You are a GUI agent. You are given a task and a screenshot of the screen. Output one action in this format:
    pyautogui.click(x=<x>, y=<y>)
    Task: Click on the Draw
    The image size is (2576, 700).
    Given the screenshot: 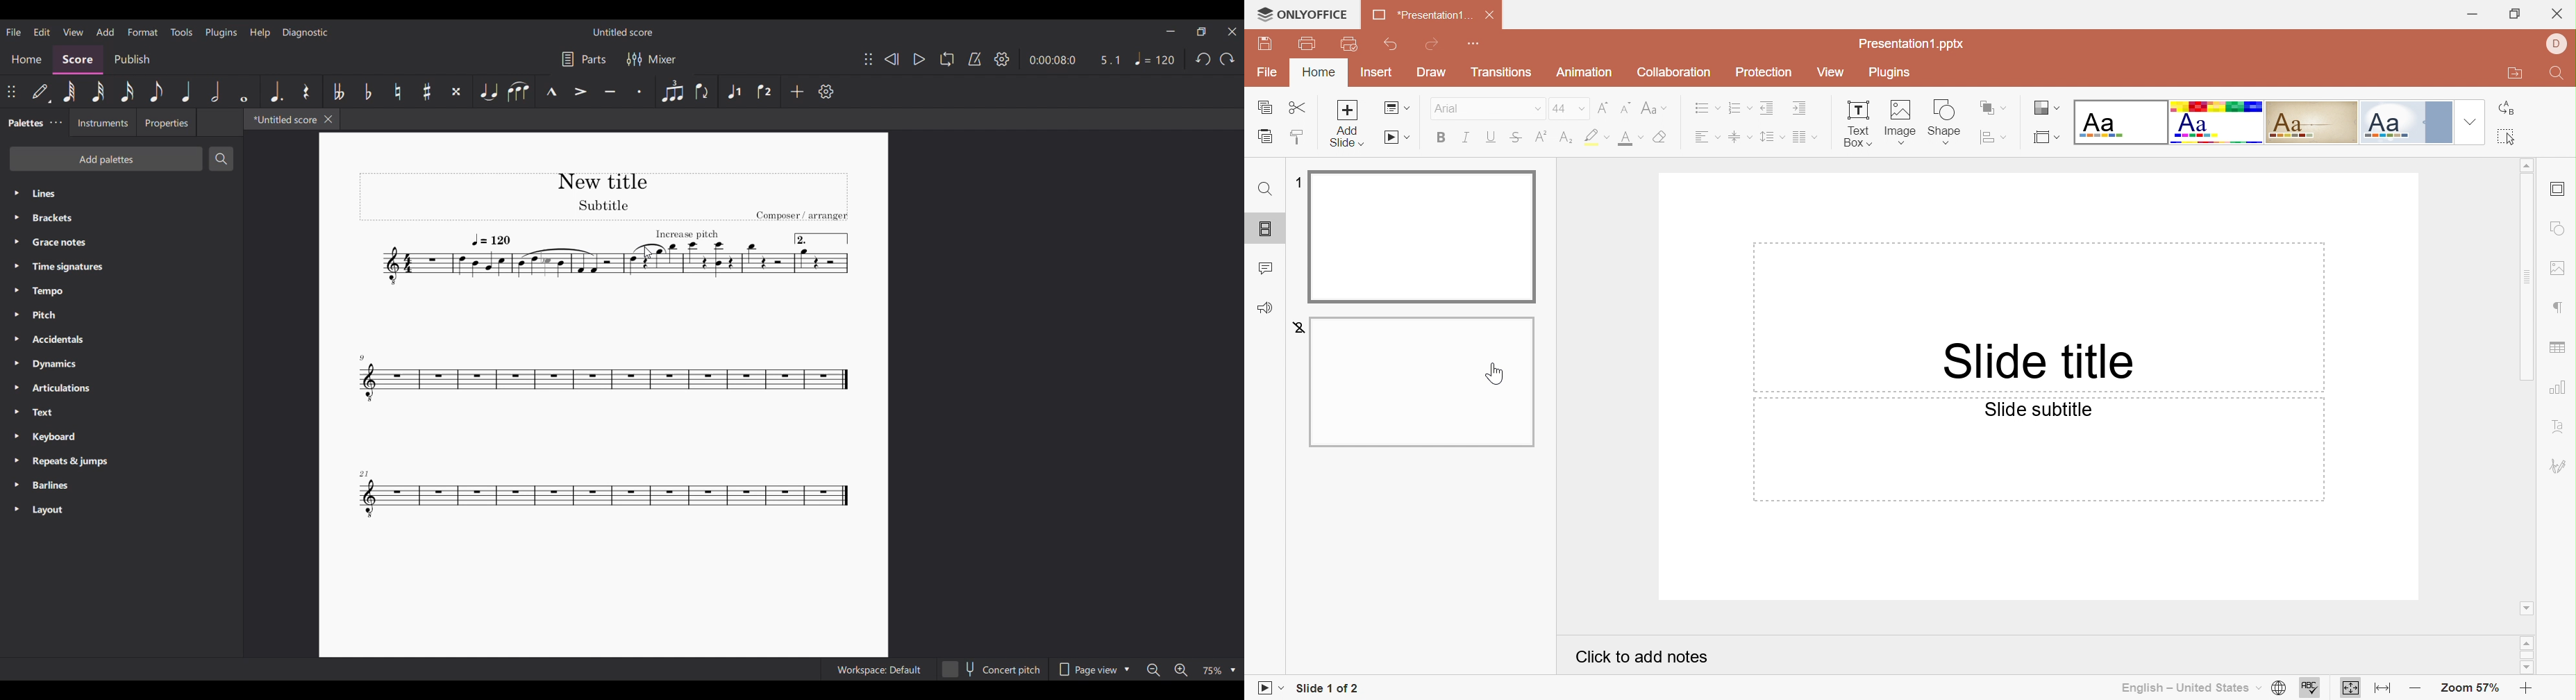 What is the action you would take?
    pyautogui.click(x=1430, y=72)
    